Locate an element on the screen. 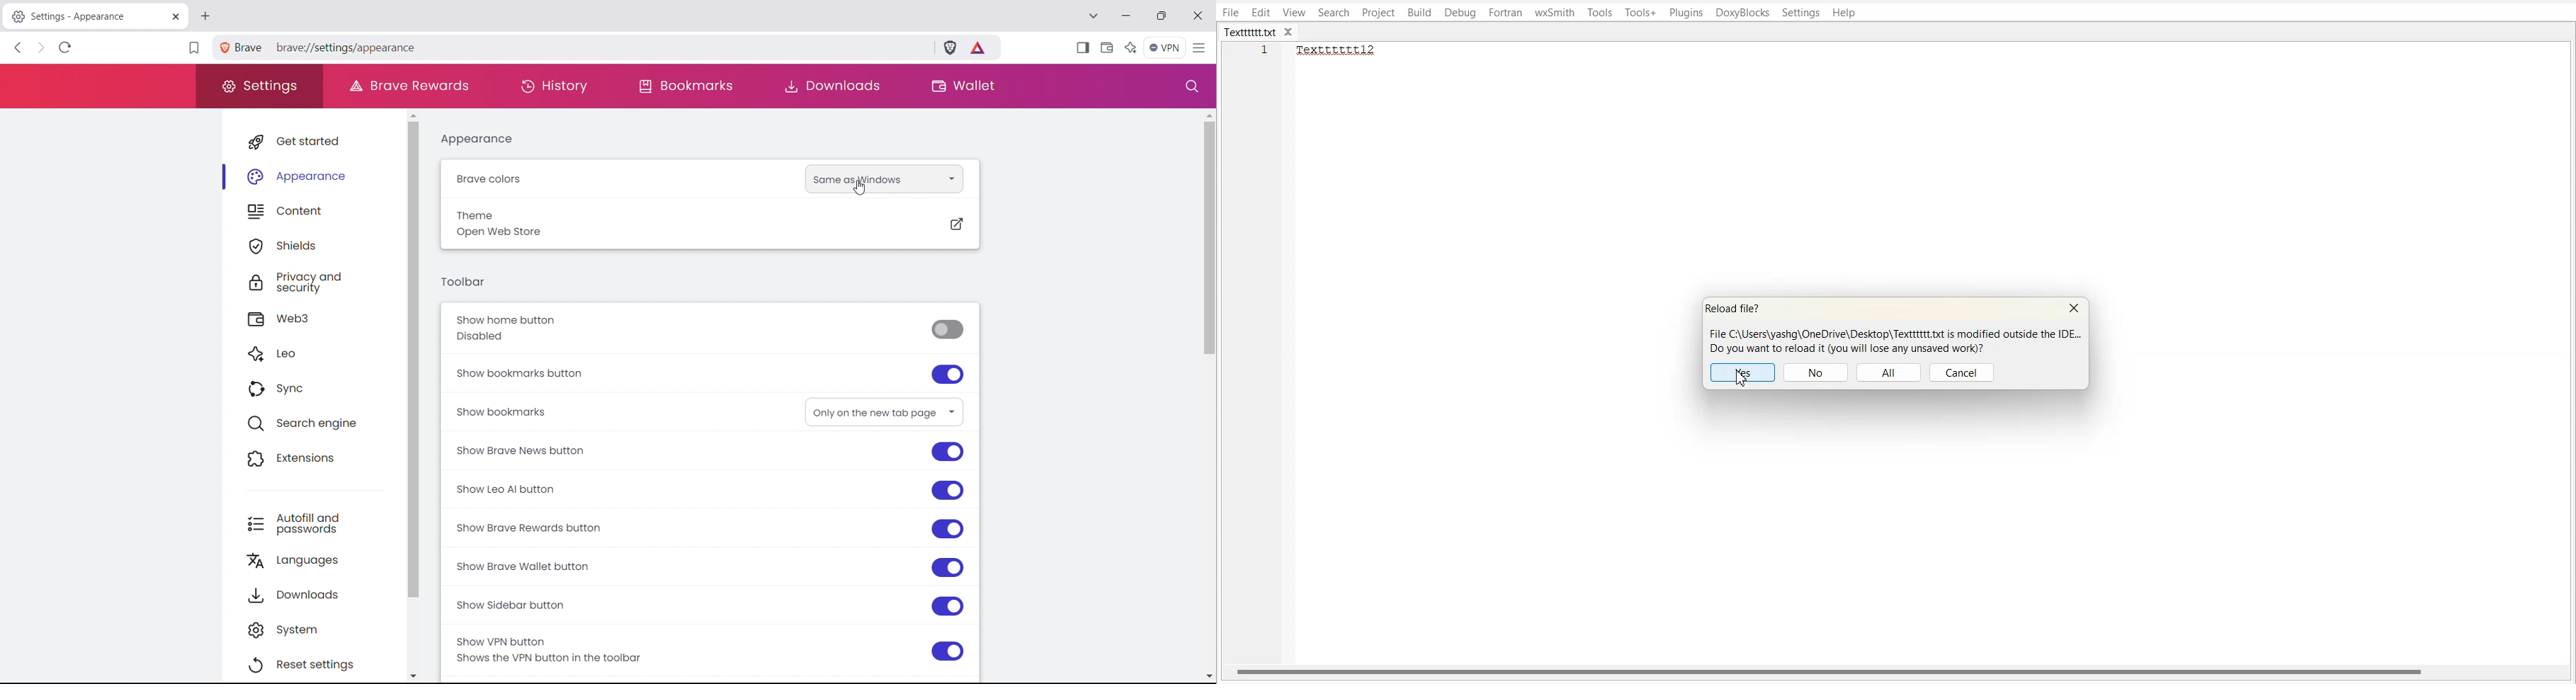  Help is located at coordinates (1844, 13).